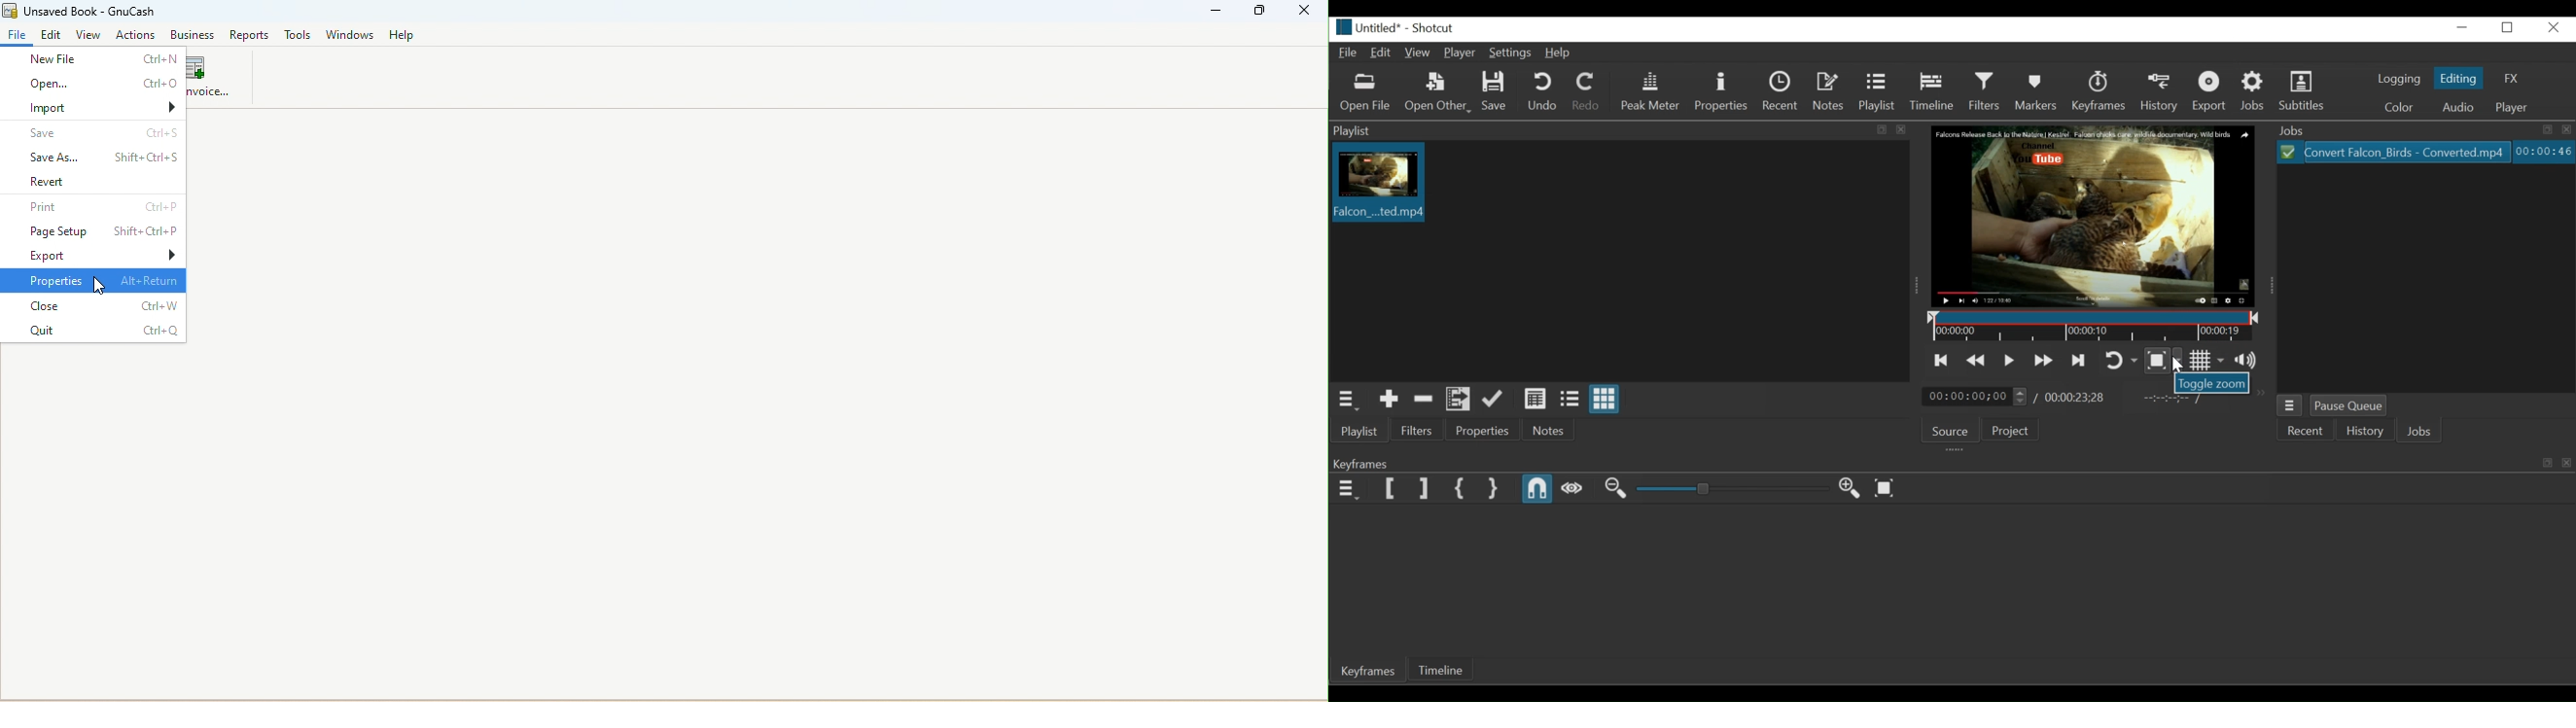 Image resolution: width=2576 pixels, height=728 pixels. What do you see at coordinates (1605, 399) in the screenshot?
I see `View as icons` at bounding box center [1605, 399].